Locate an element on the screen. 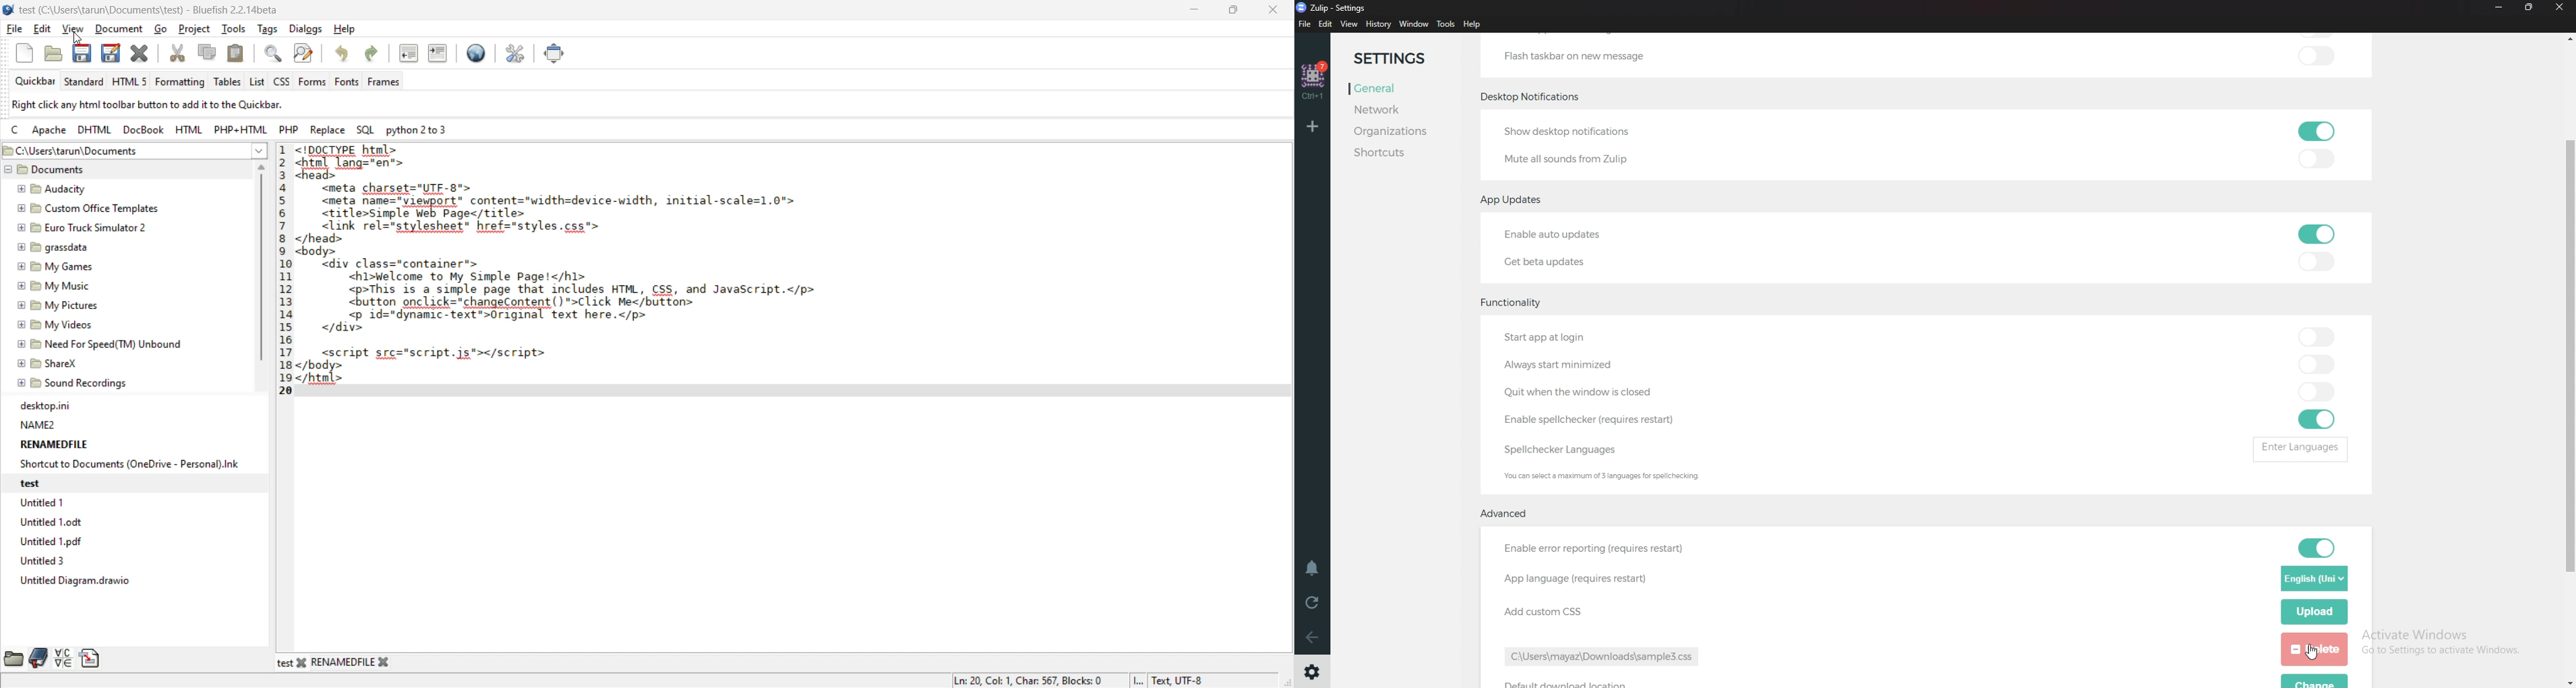 The height and width of the screenshot is (700, 2576). new is located at coordinates (26, 53).